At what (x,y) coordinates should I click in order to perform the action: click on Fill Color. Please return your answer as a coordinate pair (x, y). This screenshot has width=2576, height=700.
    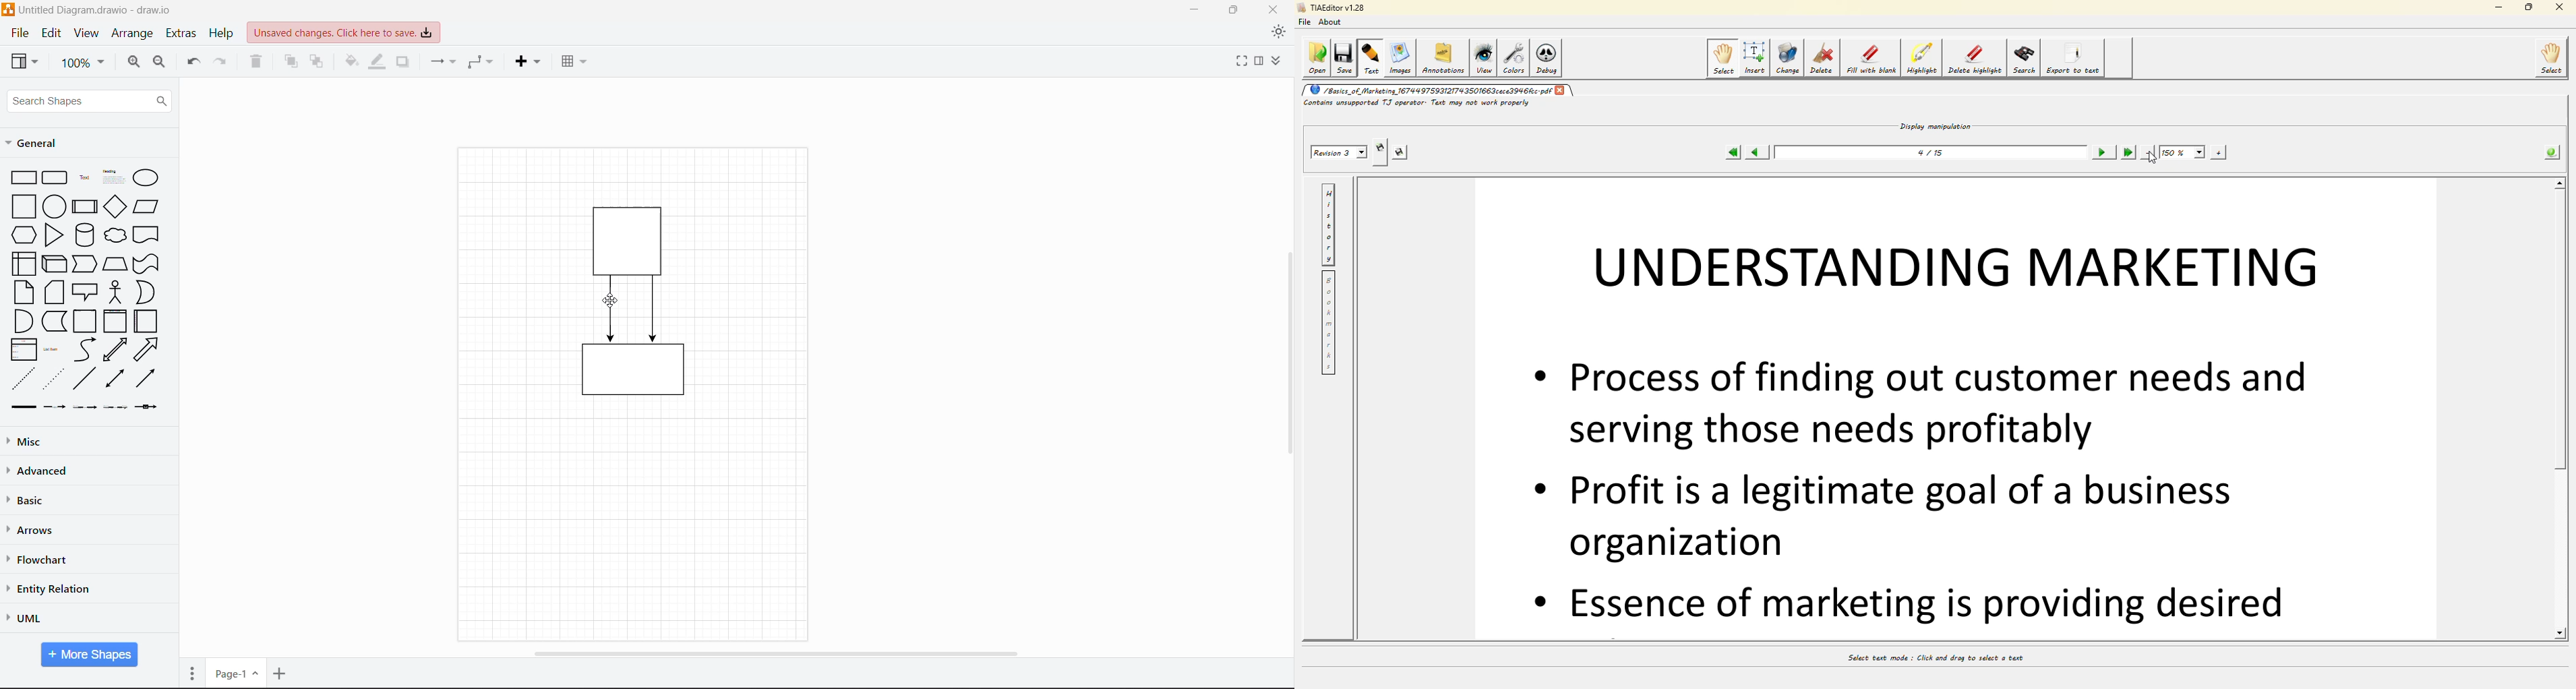
    Looking at the image, I should click on (353, 62).